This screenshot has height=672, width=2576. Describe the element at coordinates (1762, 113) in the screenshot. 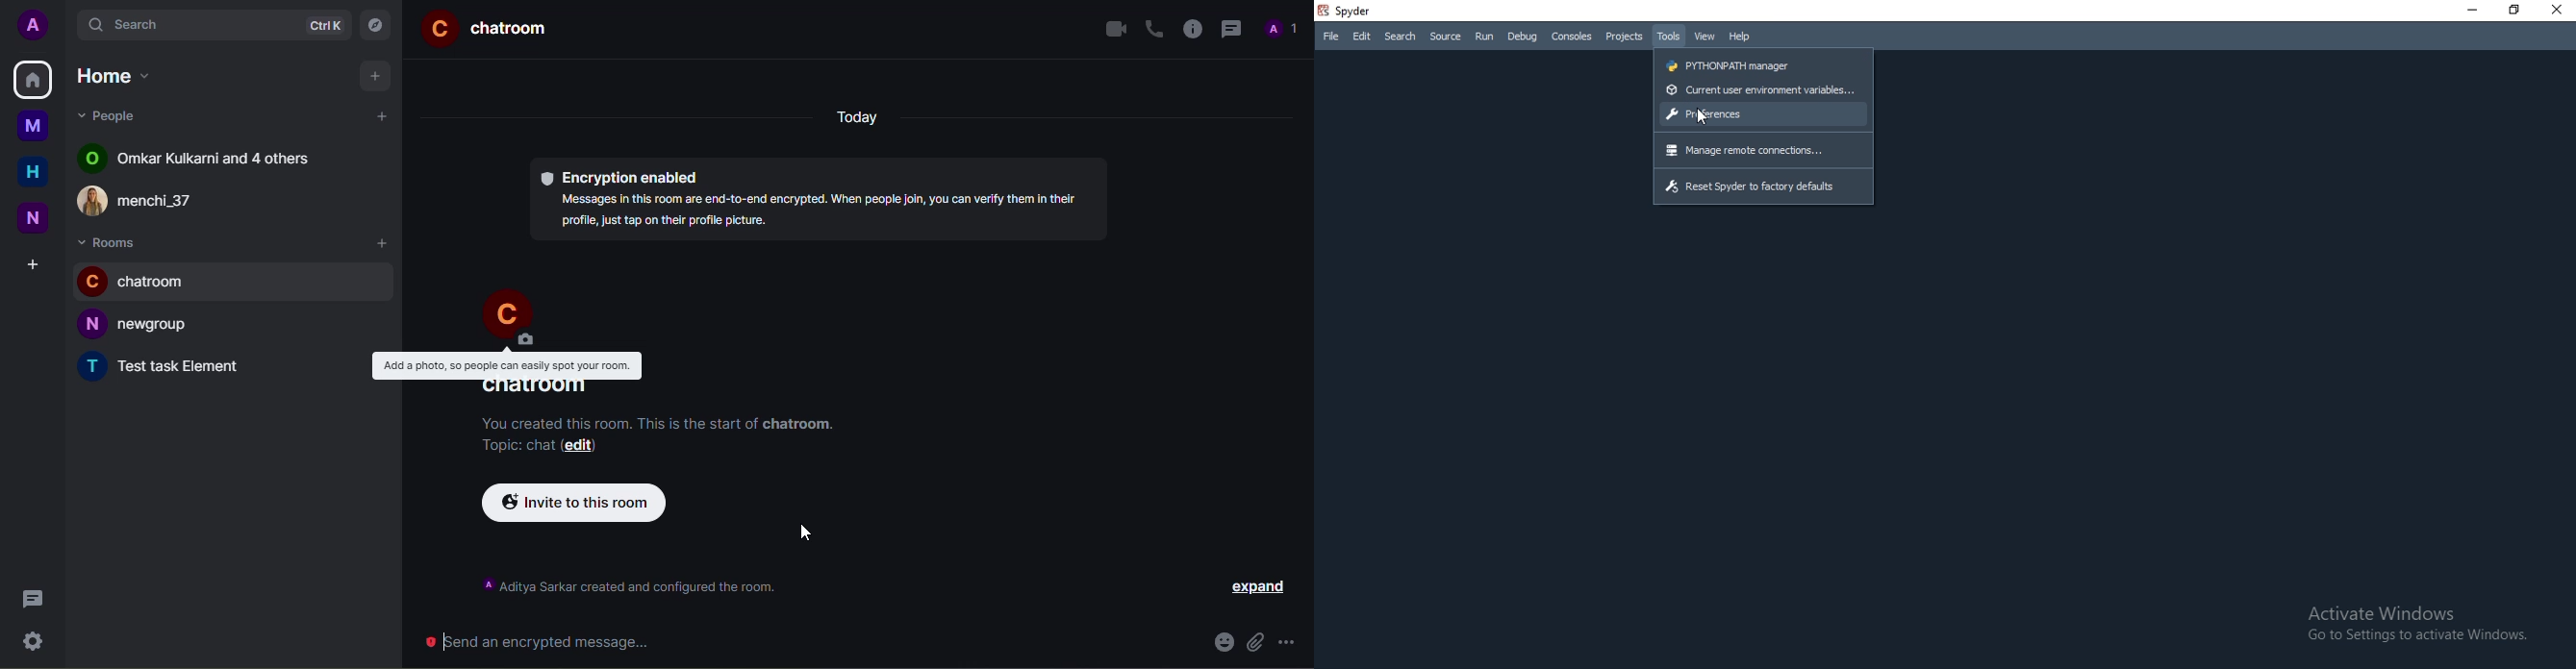

I see `Preferences` at that location.